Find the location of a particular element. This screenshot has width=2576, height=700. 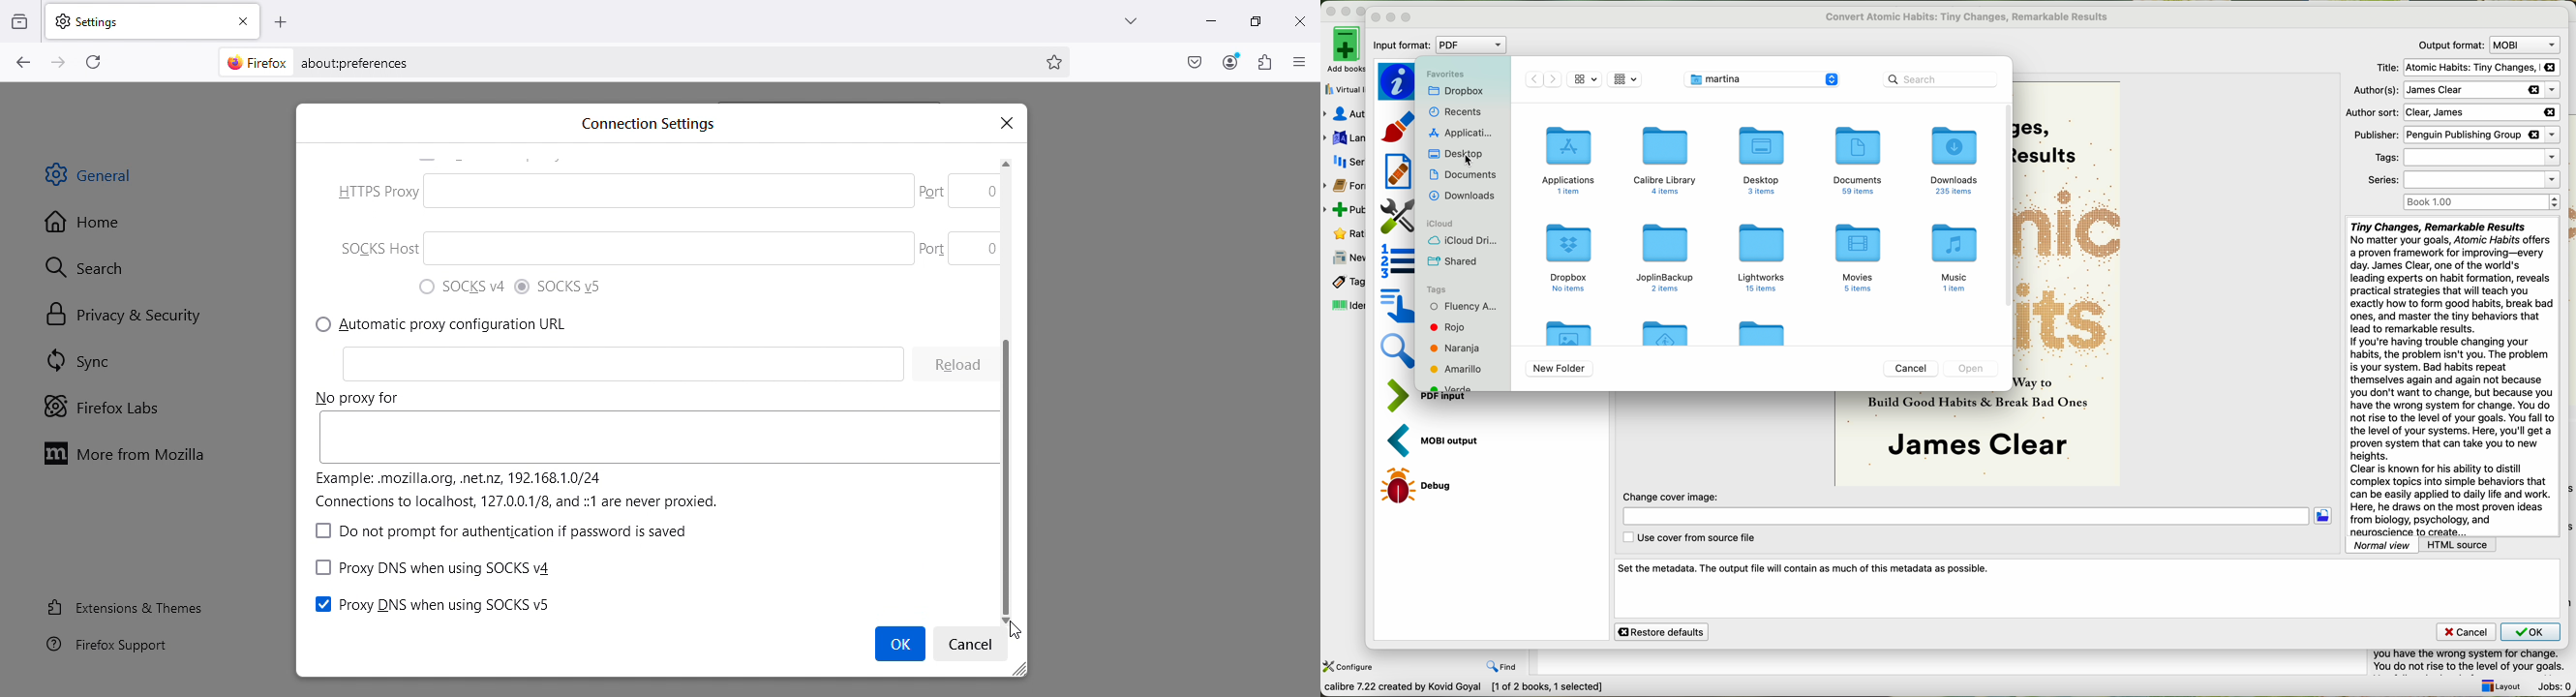

configure is located at coordinates (1350, 667).